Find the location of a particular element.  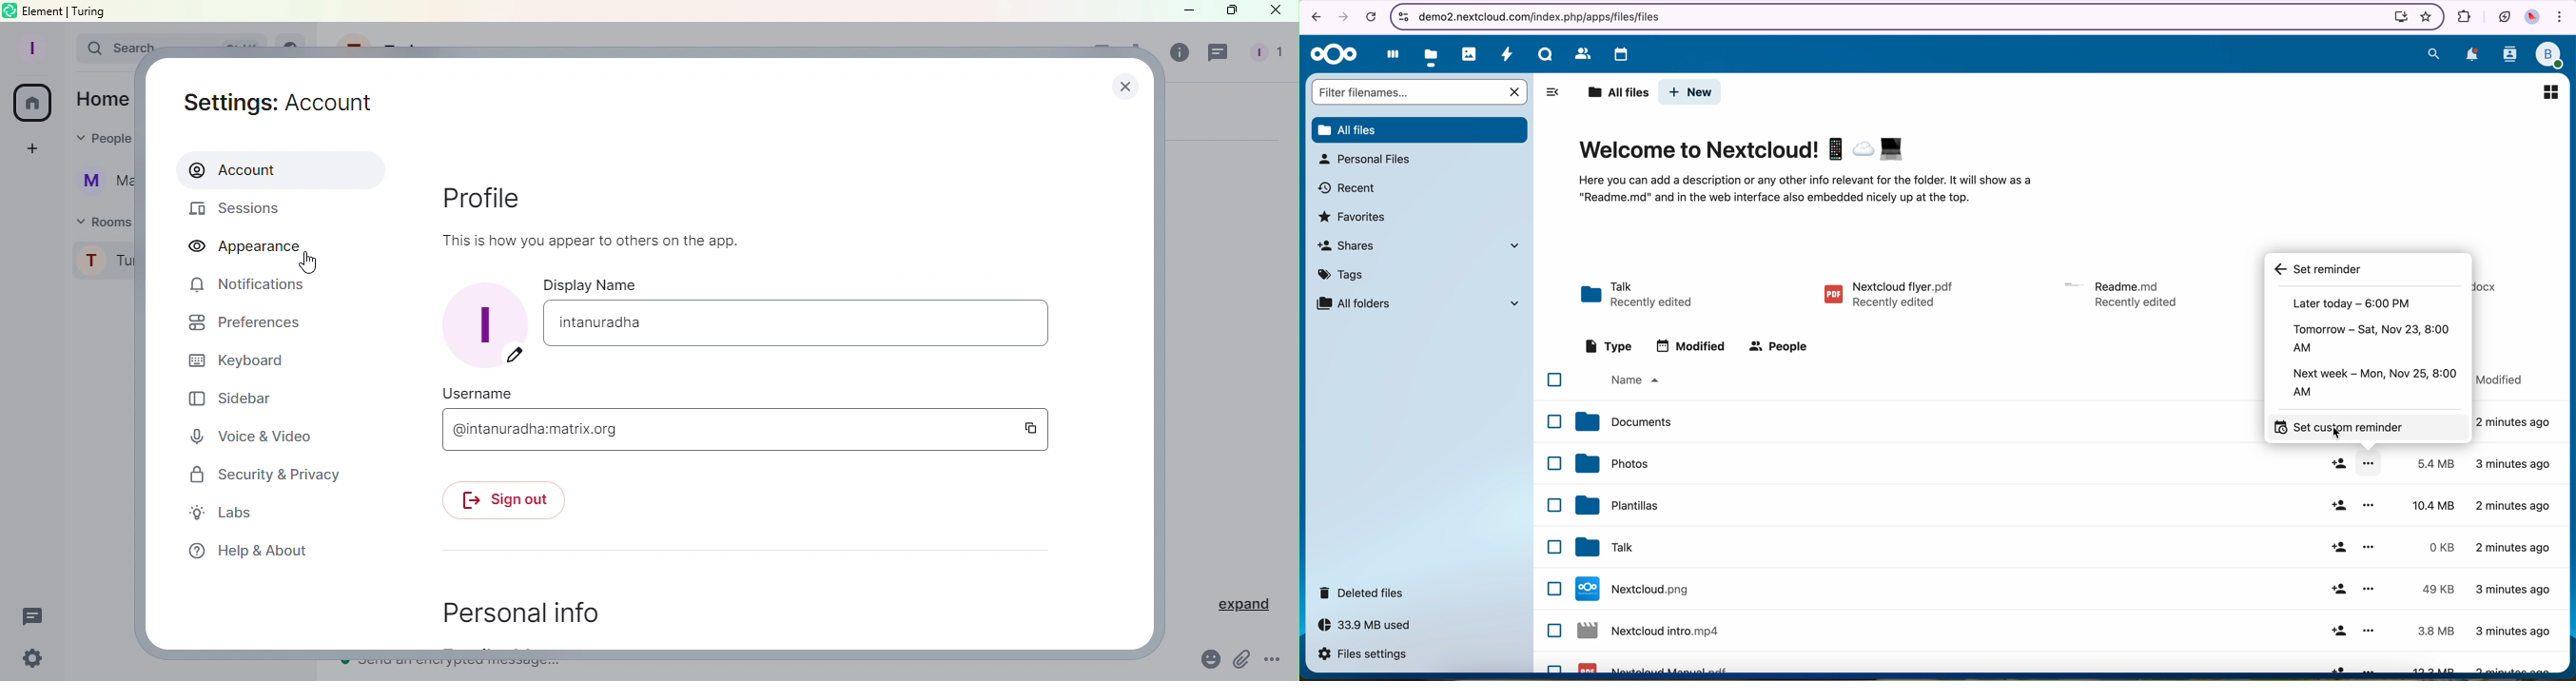

Personal uinfo is located at coordinates (521, 616).